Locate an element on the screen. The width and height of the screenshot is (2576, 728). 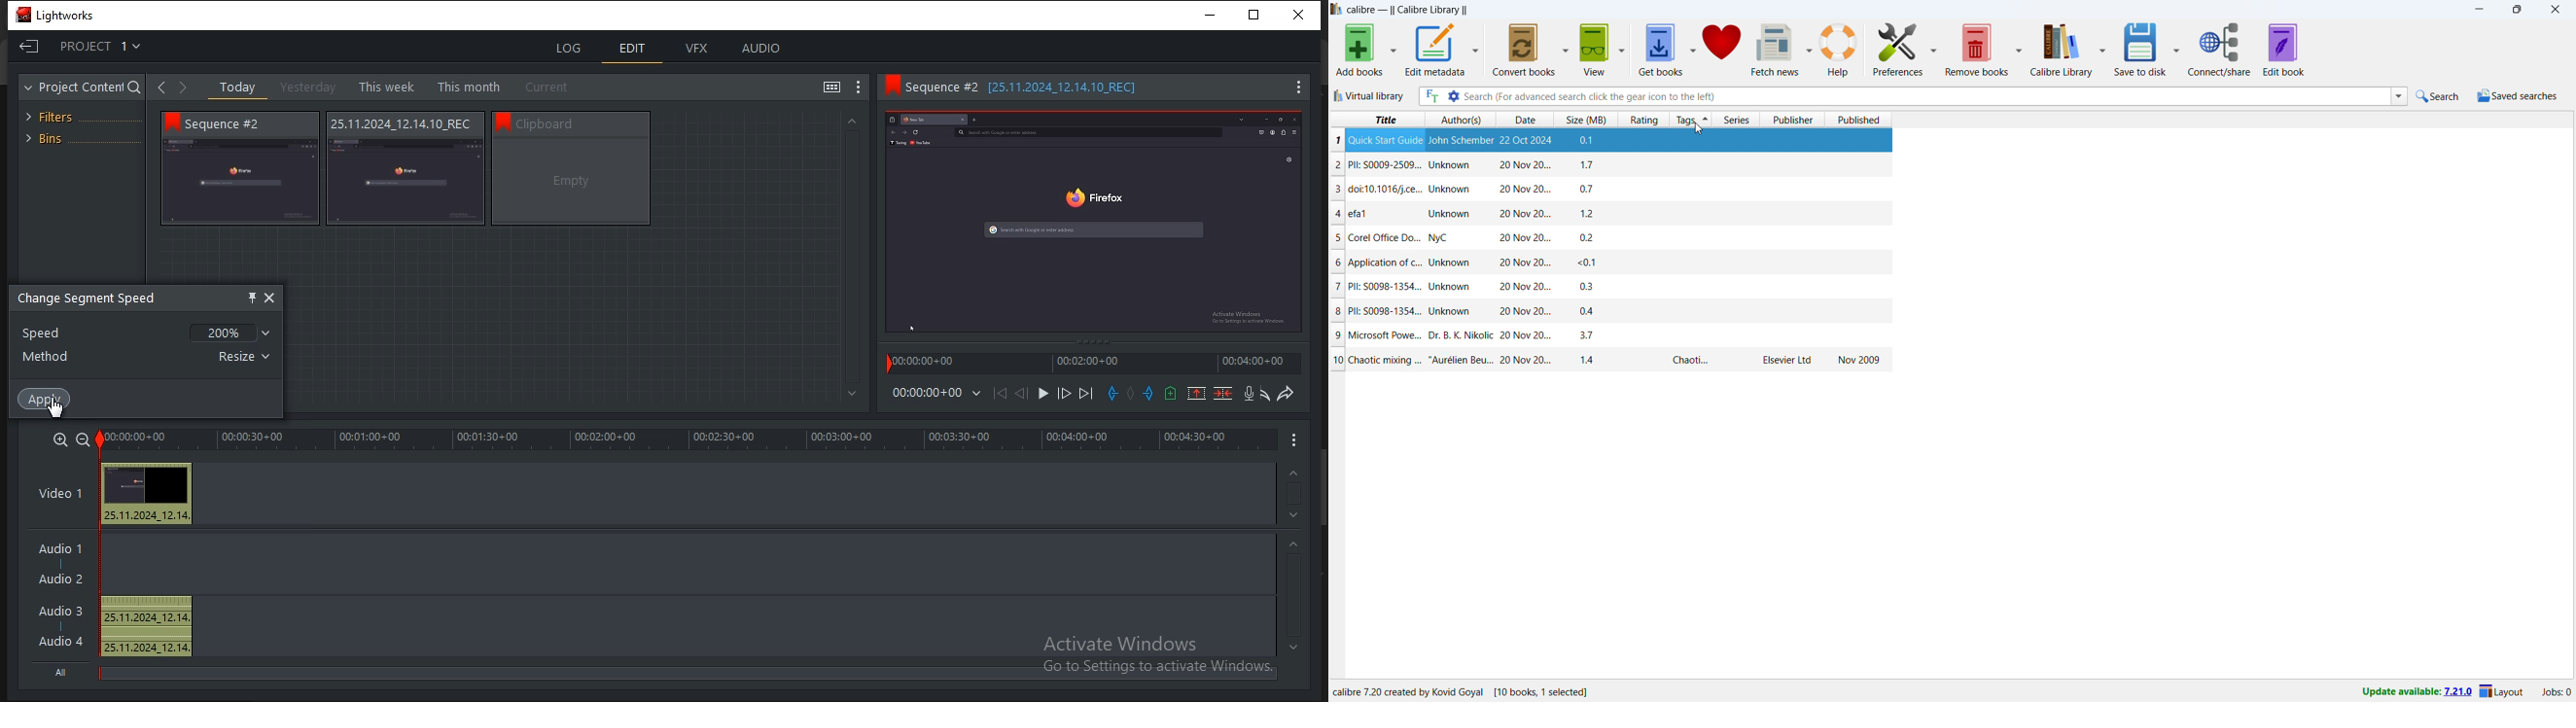
Sequence information is located at coordinates (585, 123).